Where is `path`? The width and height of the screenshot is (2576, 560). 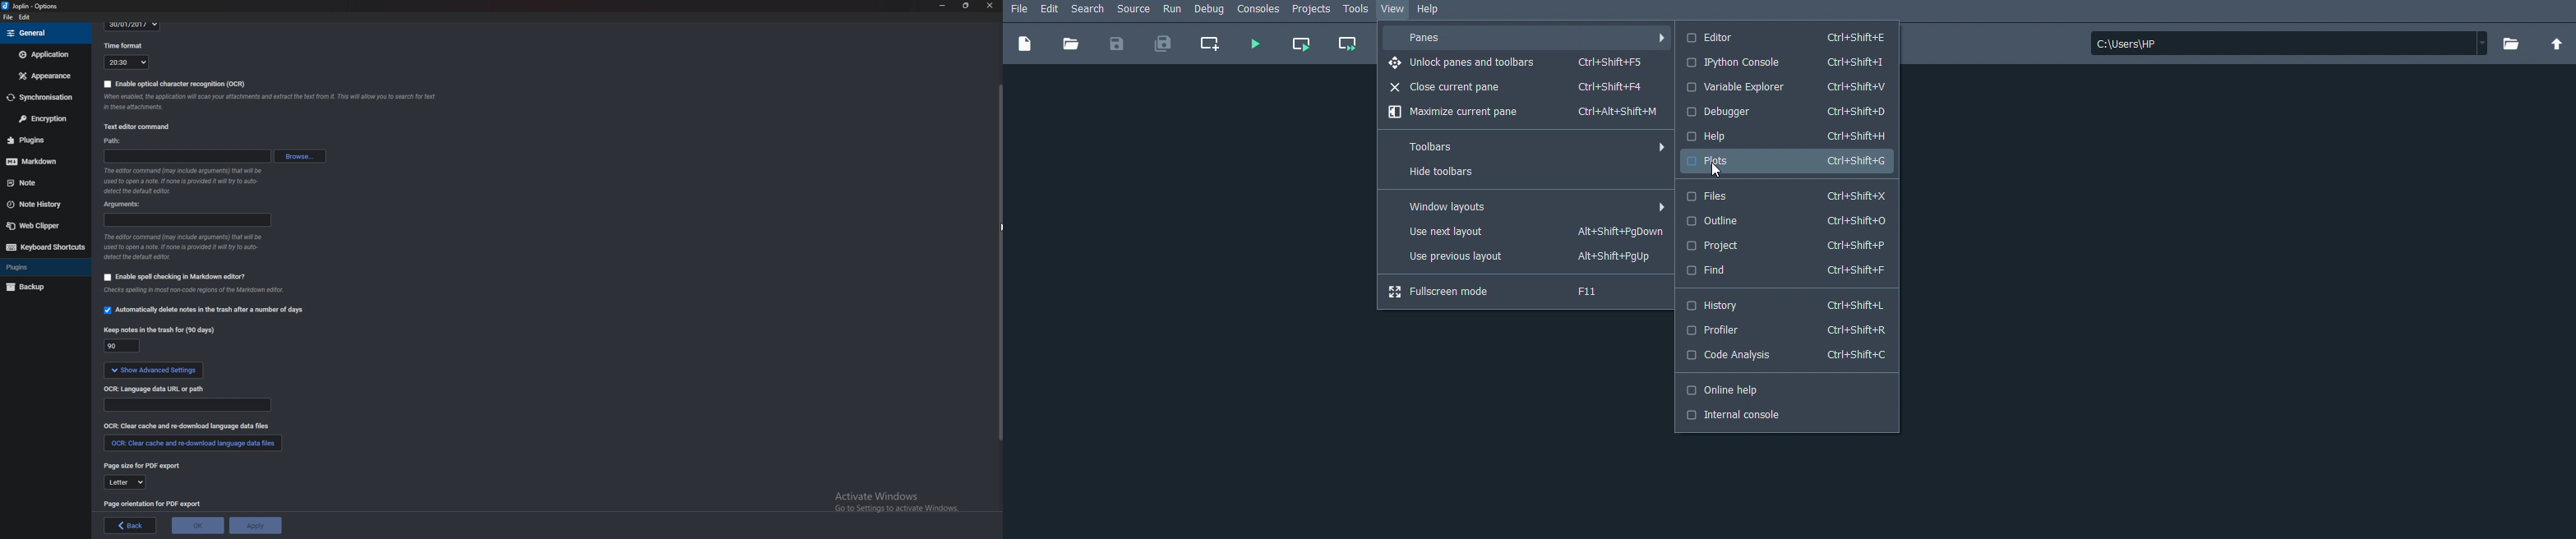 path is located at coordinates (123, 142).